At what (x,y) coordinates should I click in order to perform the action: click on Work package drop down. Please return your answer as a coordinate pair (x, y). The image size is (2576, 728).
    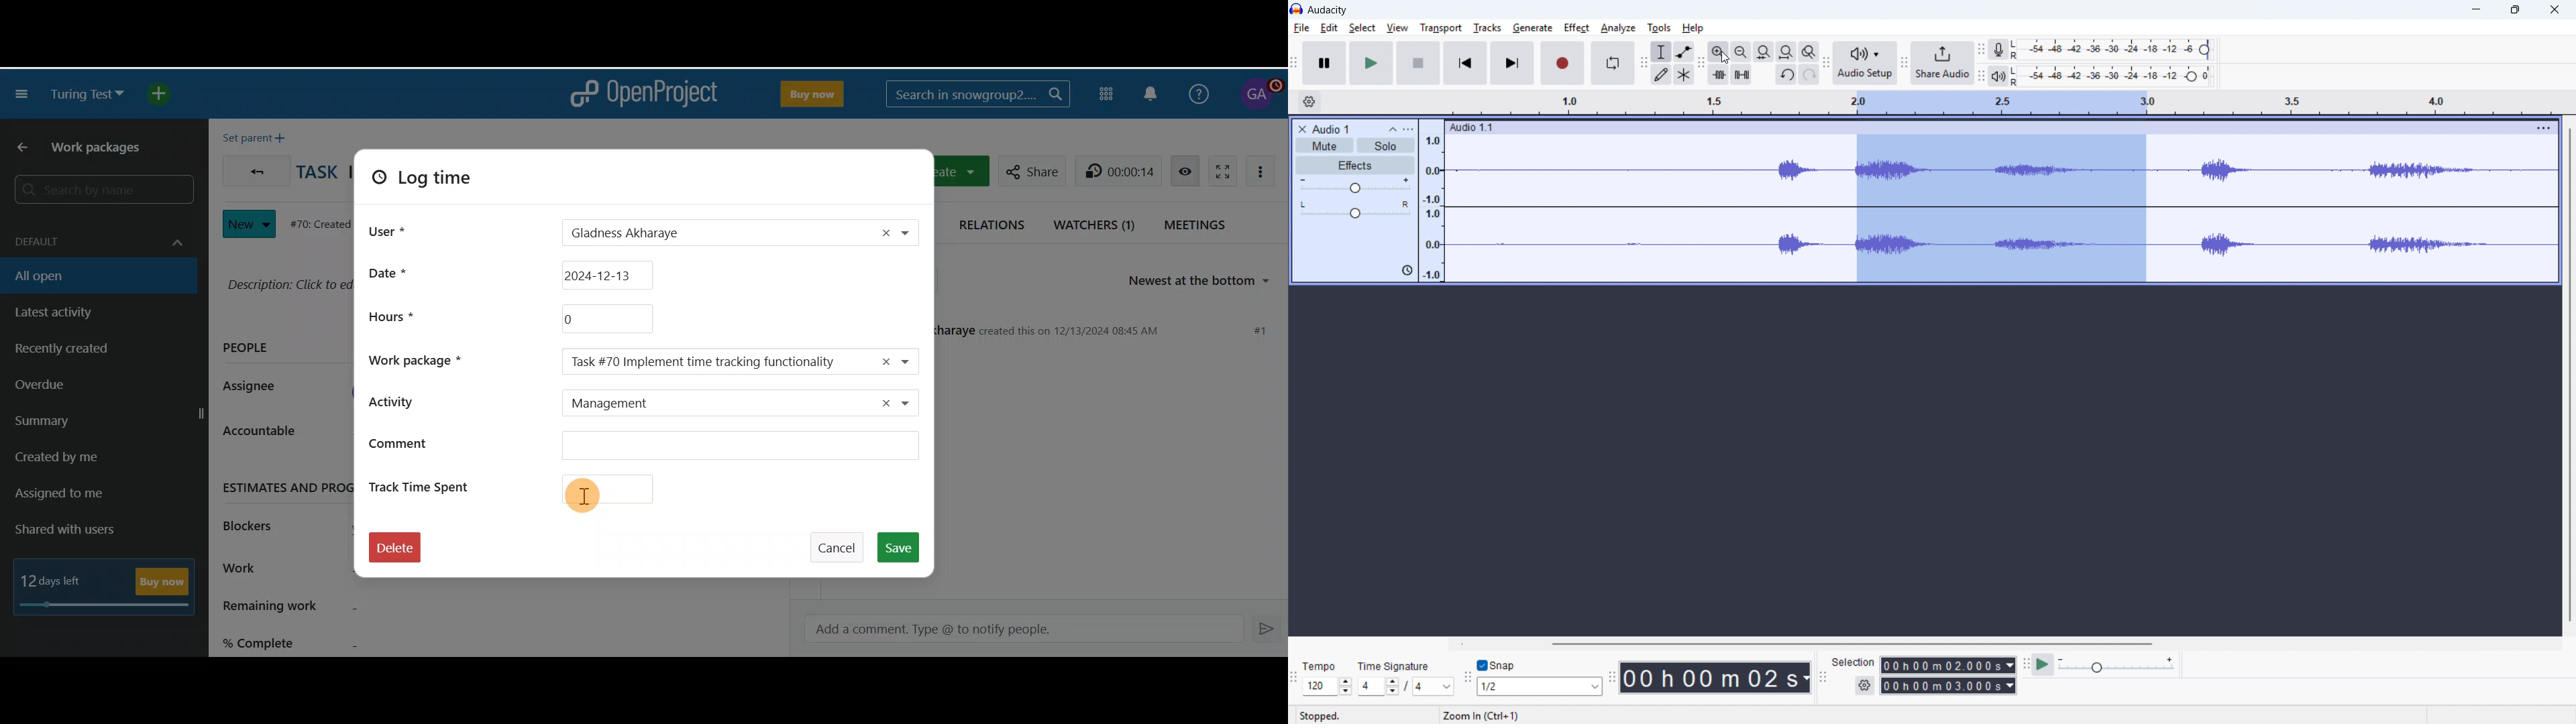
    Looking at the image, I should click on (914, 361).